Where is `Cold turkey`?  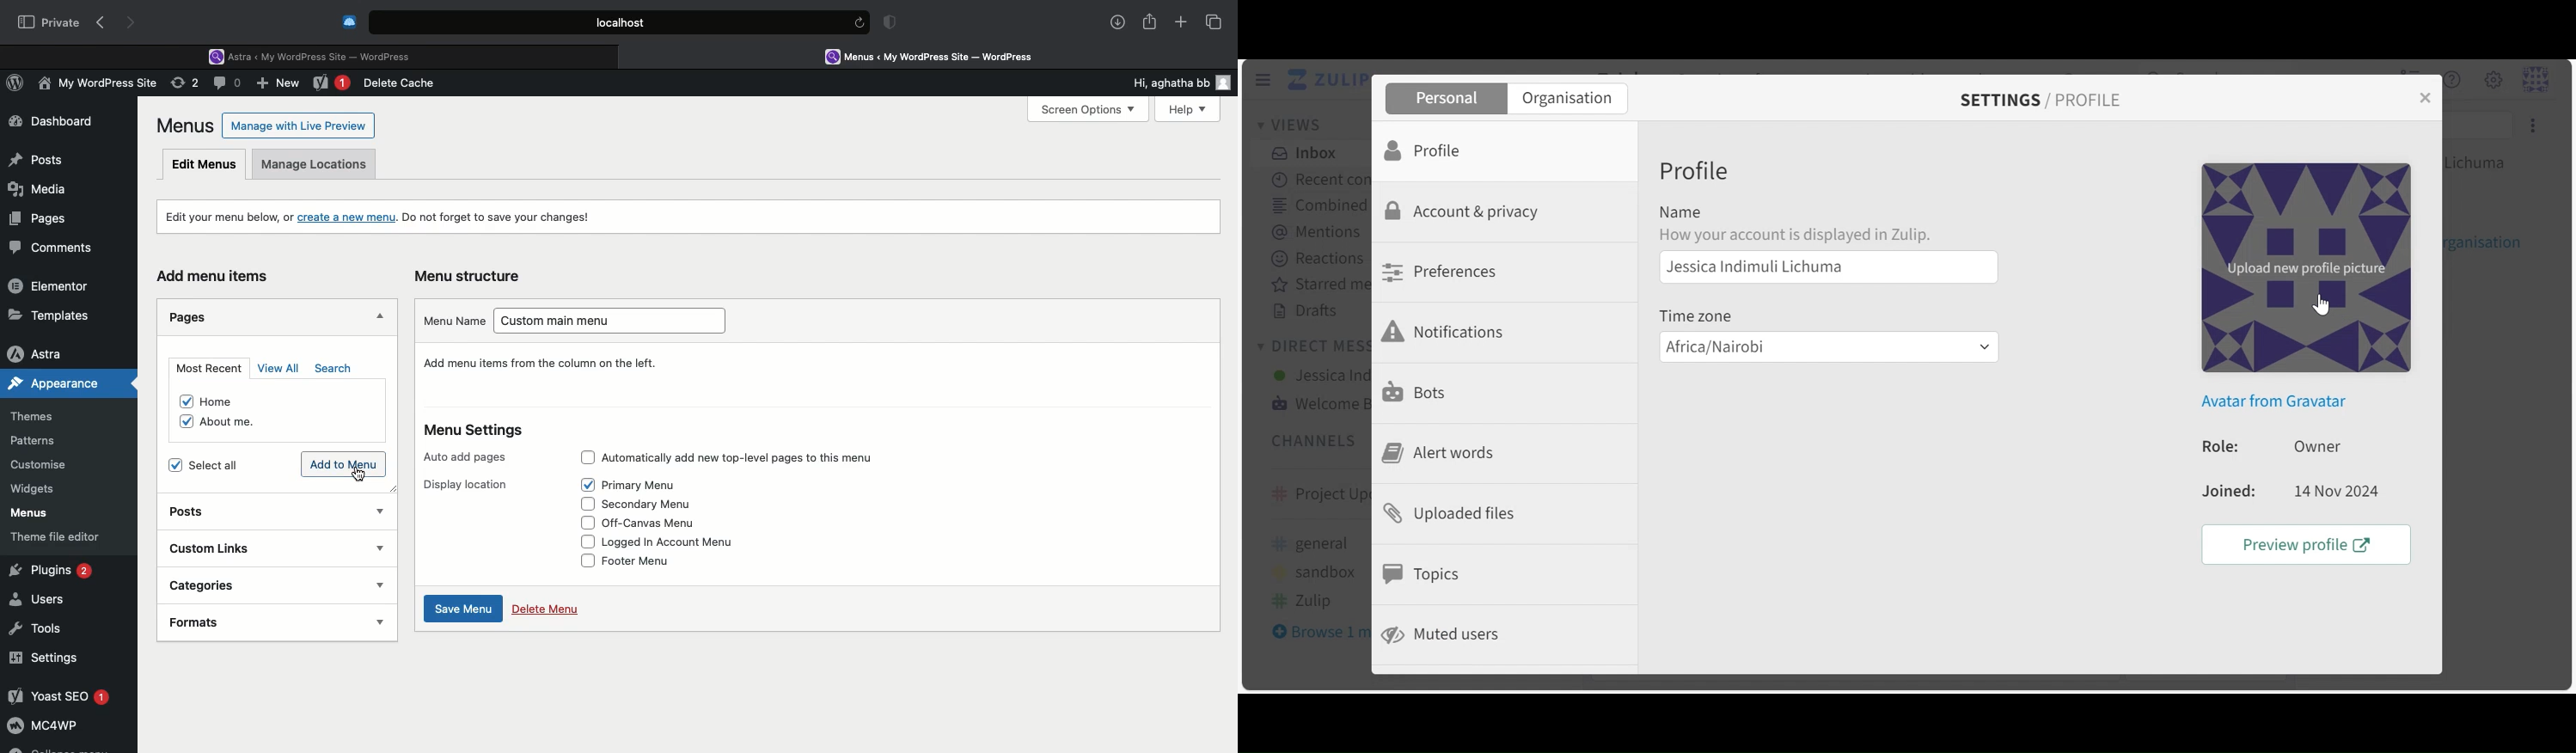 Cold turkey is located at coordinates (350, 22).